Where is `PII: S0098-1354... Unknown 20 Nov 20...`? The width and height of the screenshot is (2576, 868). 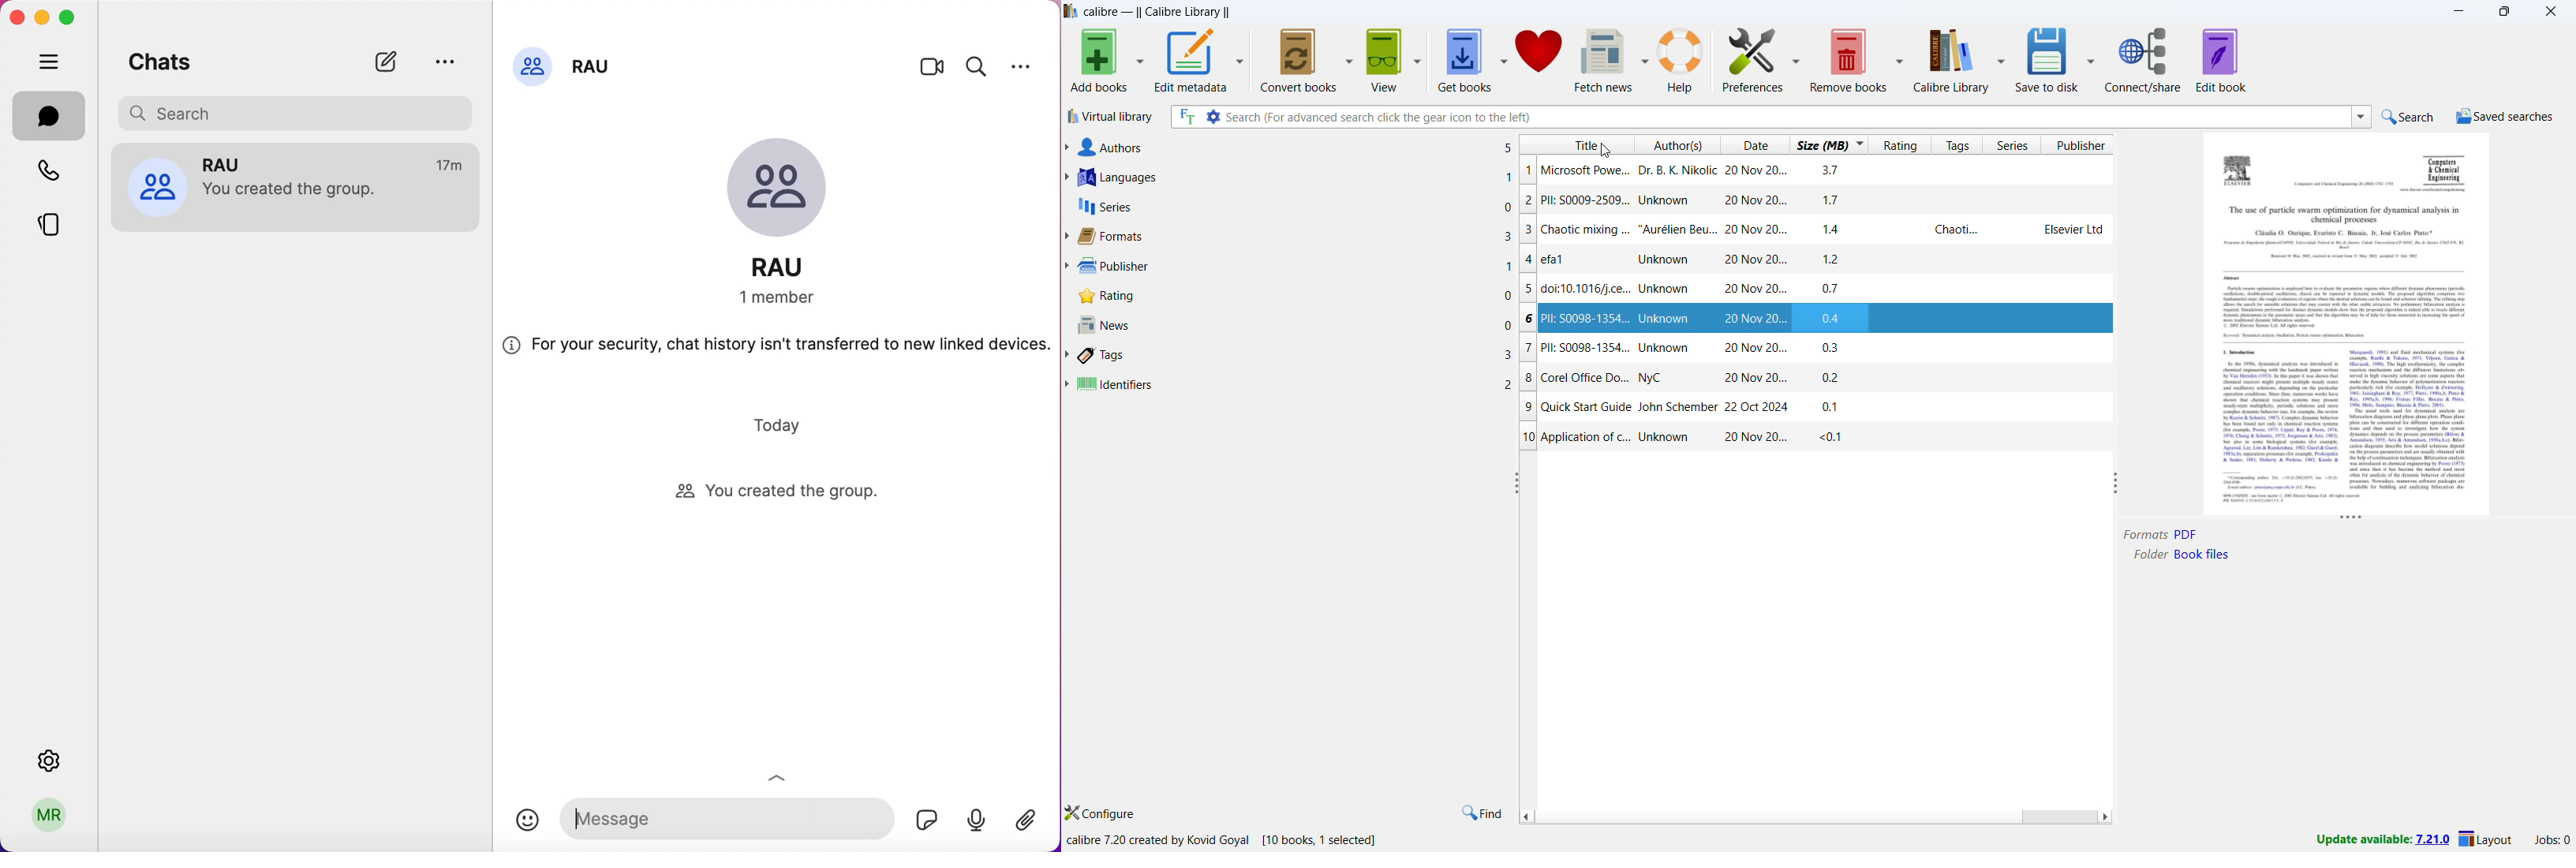 PII: S0098-1354... Unknown 20 Nov 20... is located at coordinates (1669, 318).